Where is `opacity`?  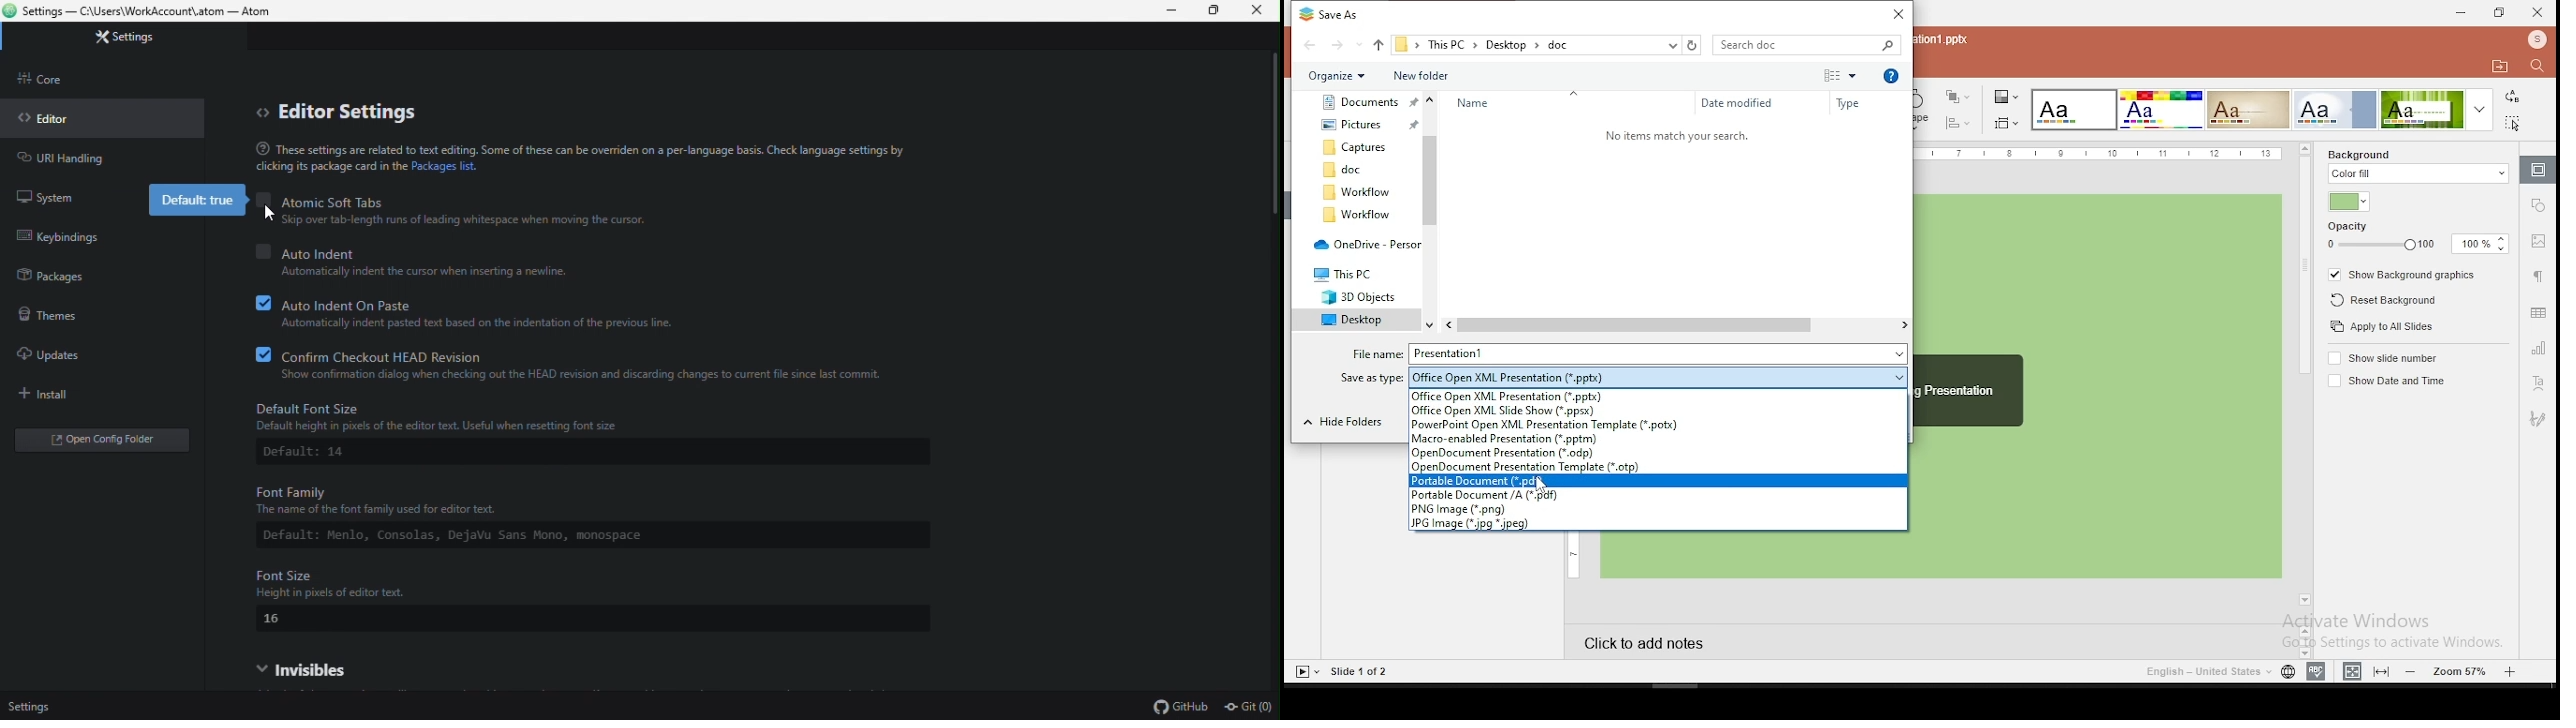
opacity is located at coordinates (2349, 227).